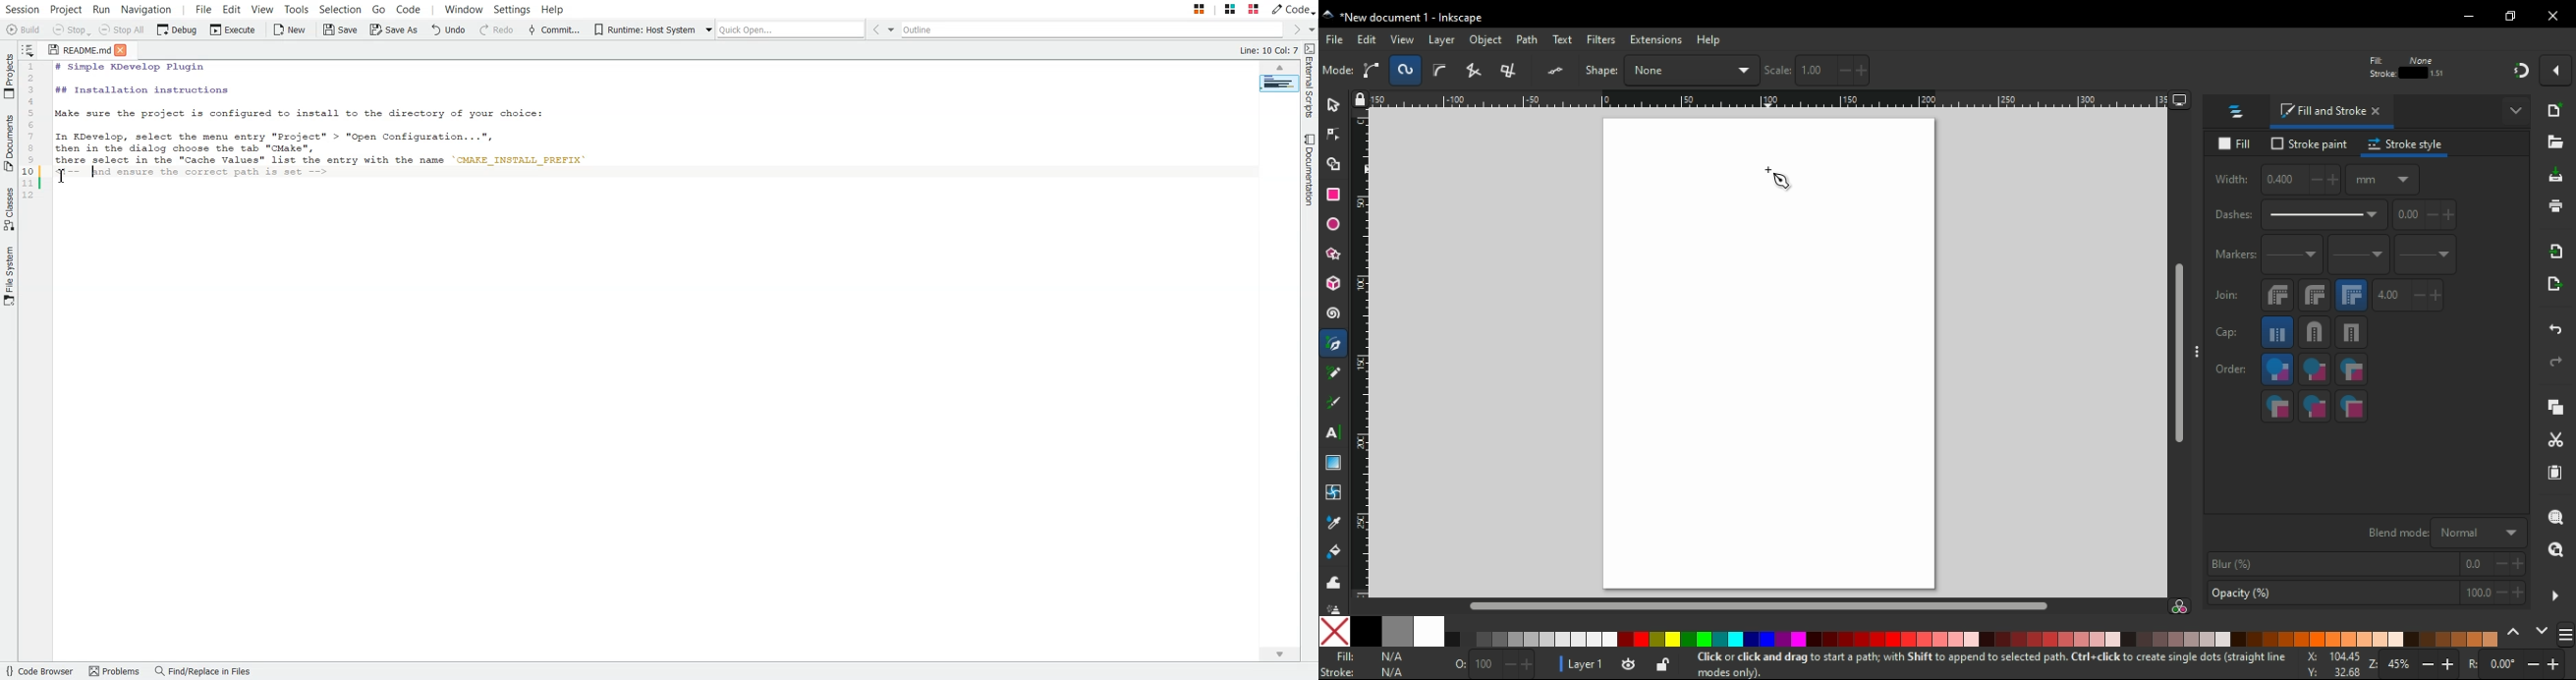 The height and width of the screenshot is (700, 2576). I want to click on edit, so click(1368, 39).